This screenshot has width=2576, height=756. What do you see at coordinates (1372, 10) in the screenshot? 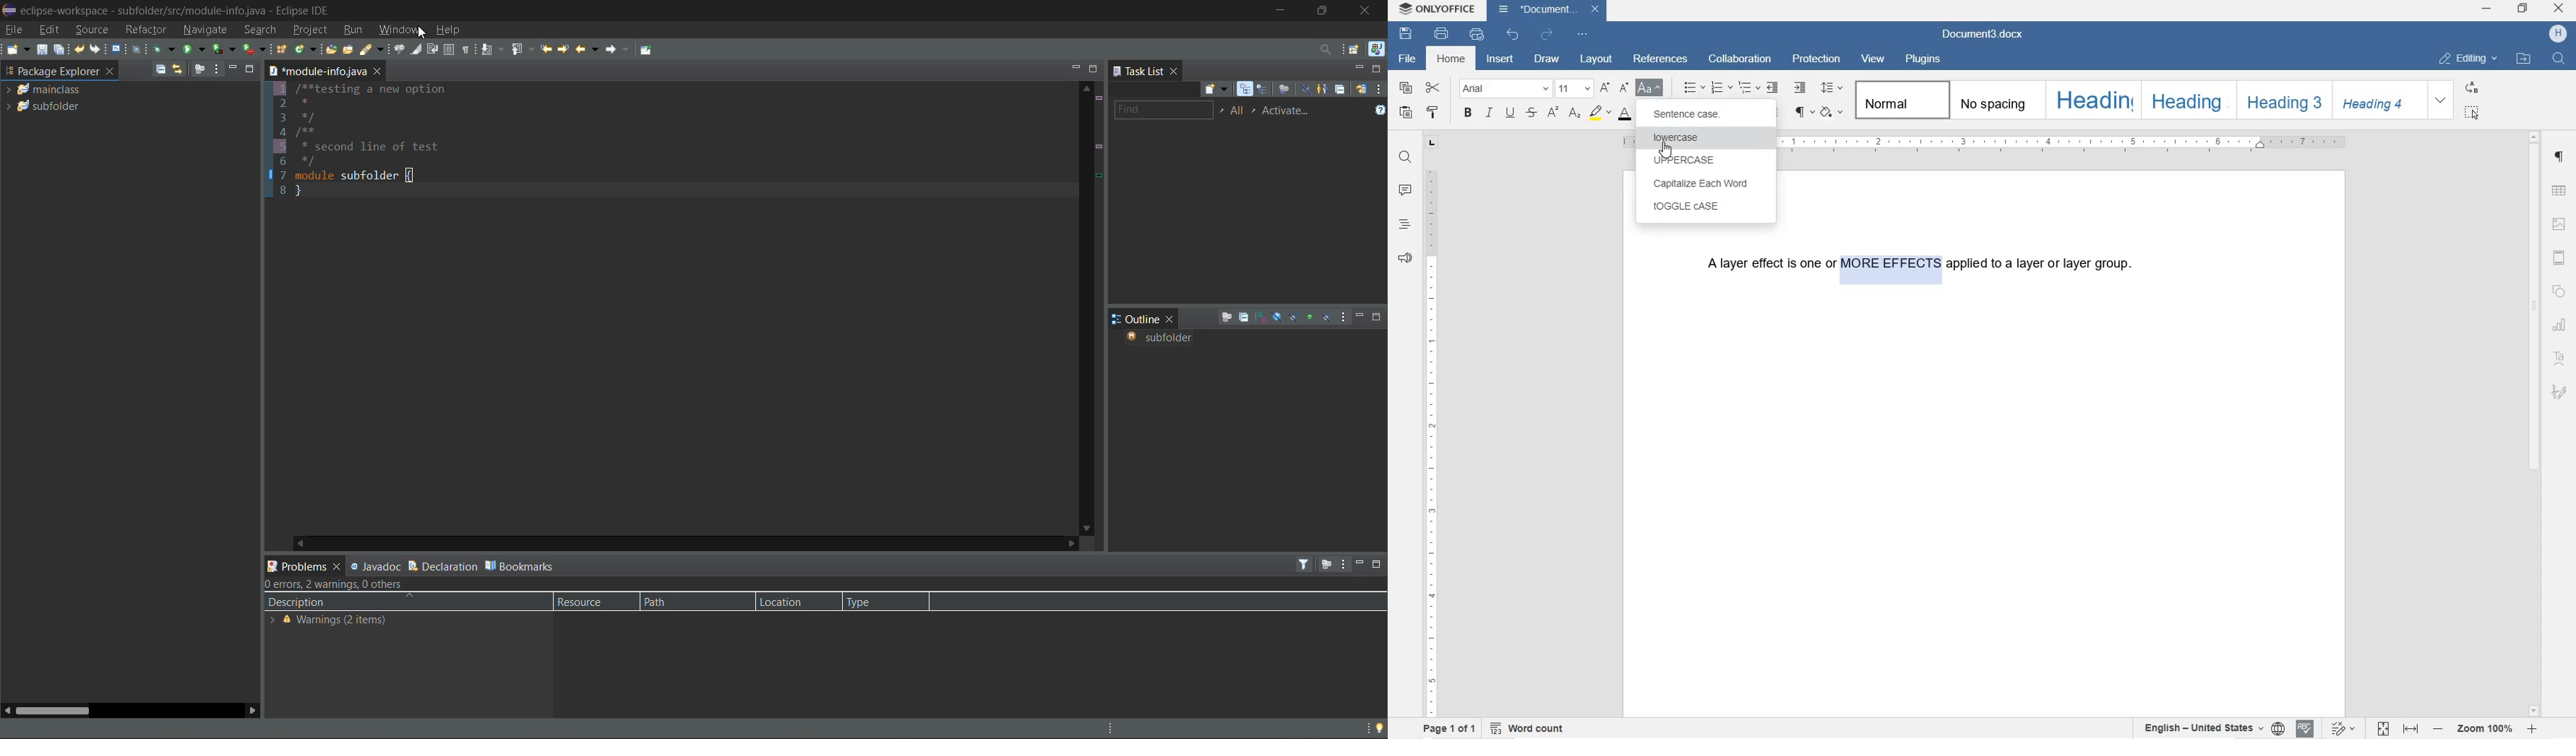
I see `close` at bounding box center [1372, 10].